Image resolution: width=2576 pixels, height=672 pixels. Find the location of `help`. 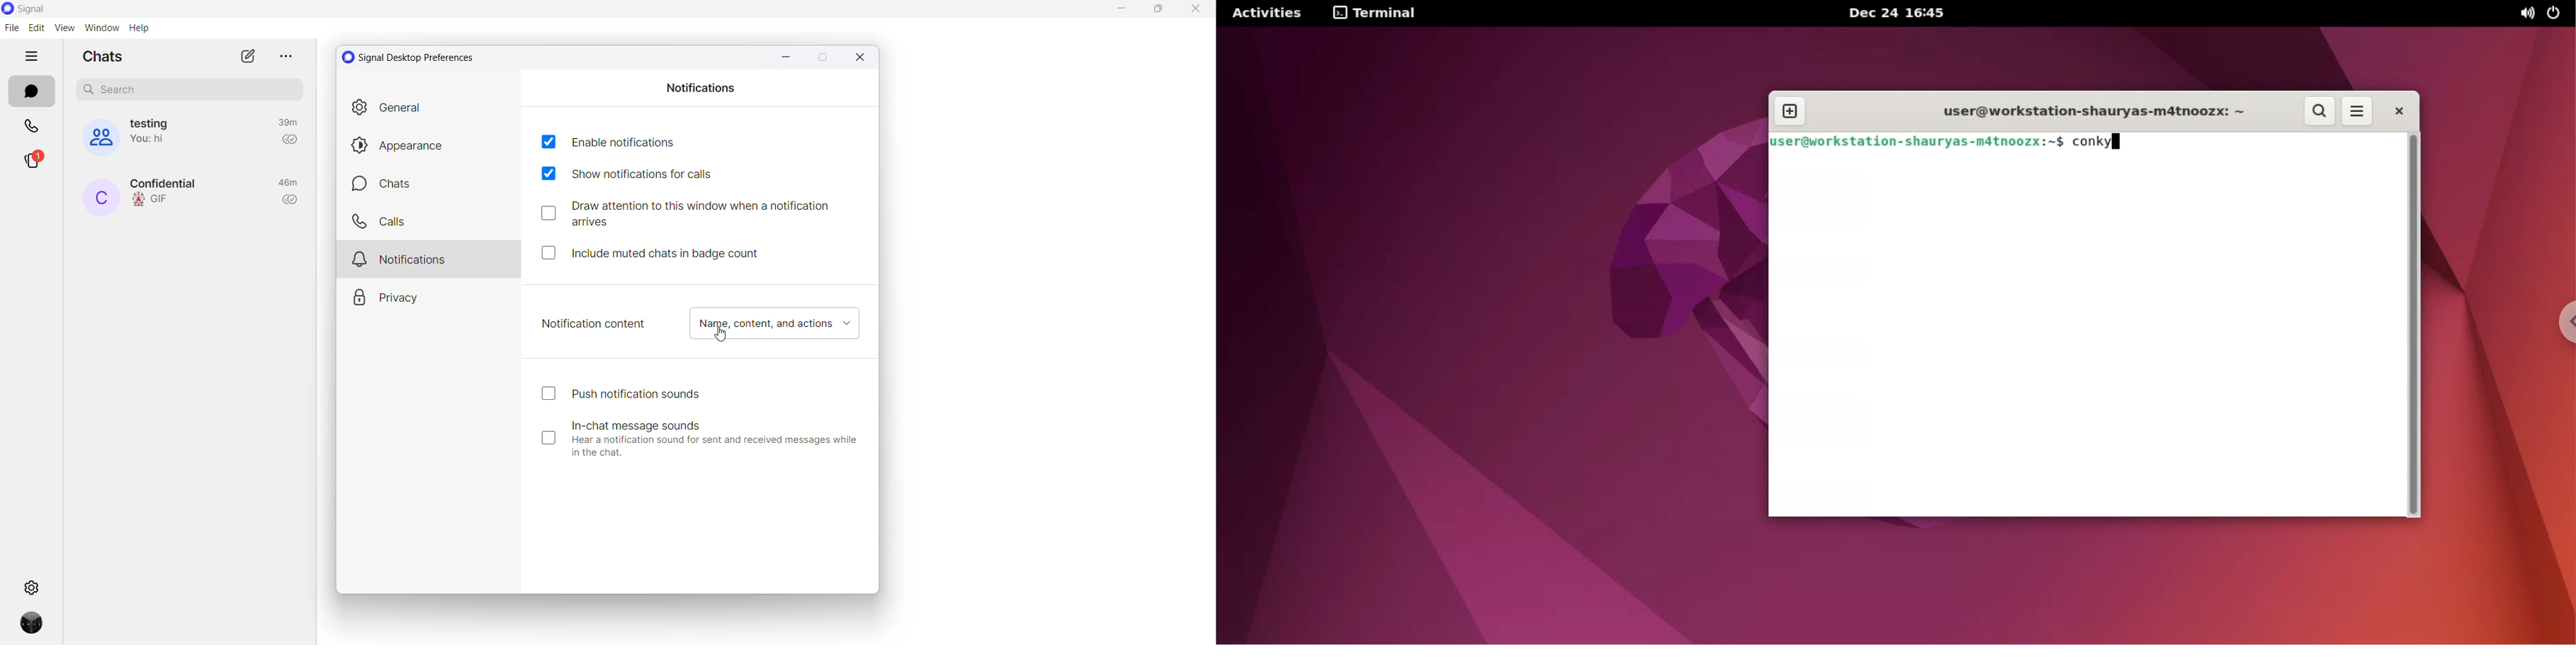

help is located at coordinates (138, 28).